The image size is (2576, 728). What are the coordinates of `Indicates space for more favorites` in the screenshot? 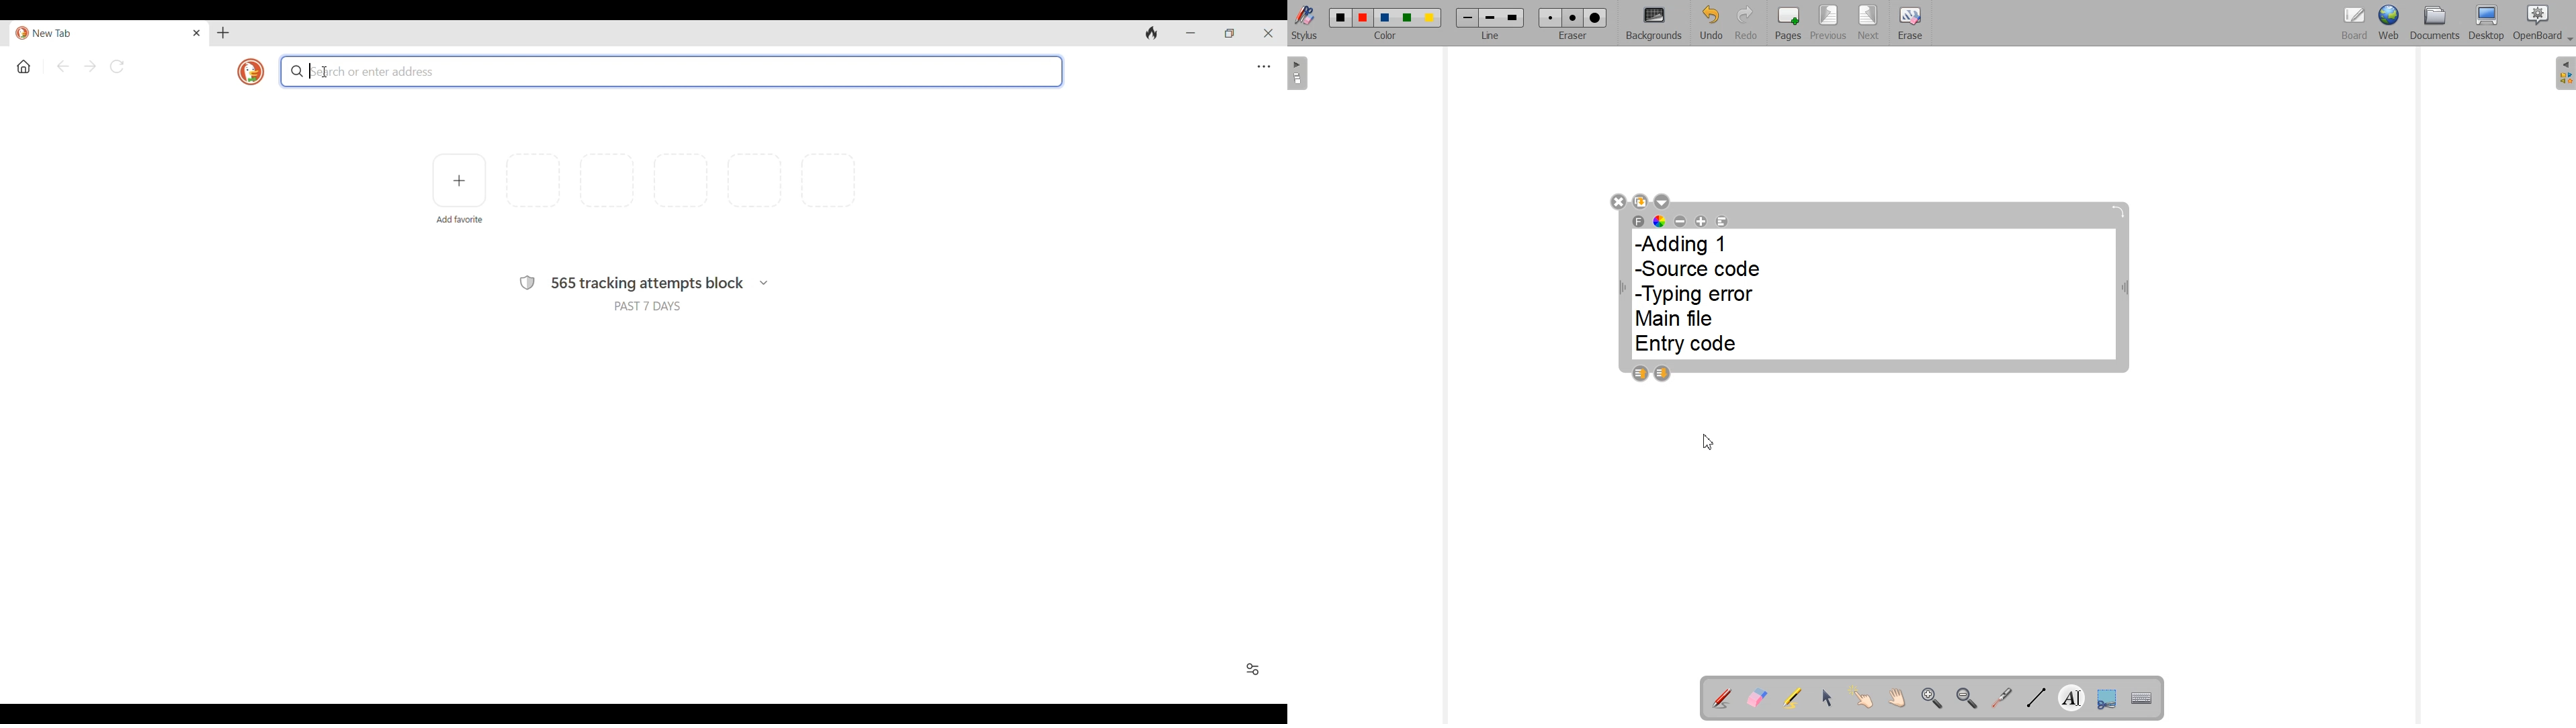 It's located at (681, 180).